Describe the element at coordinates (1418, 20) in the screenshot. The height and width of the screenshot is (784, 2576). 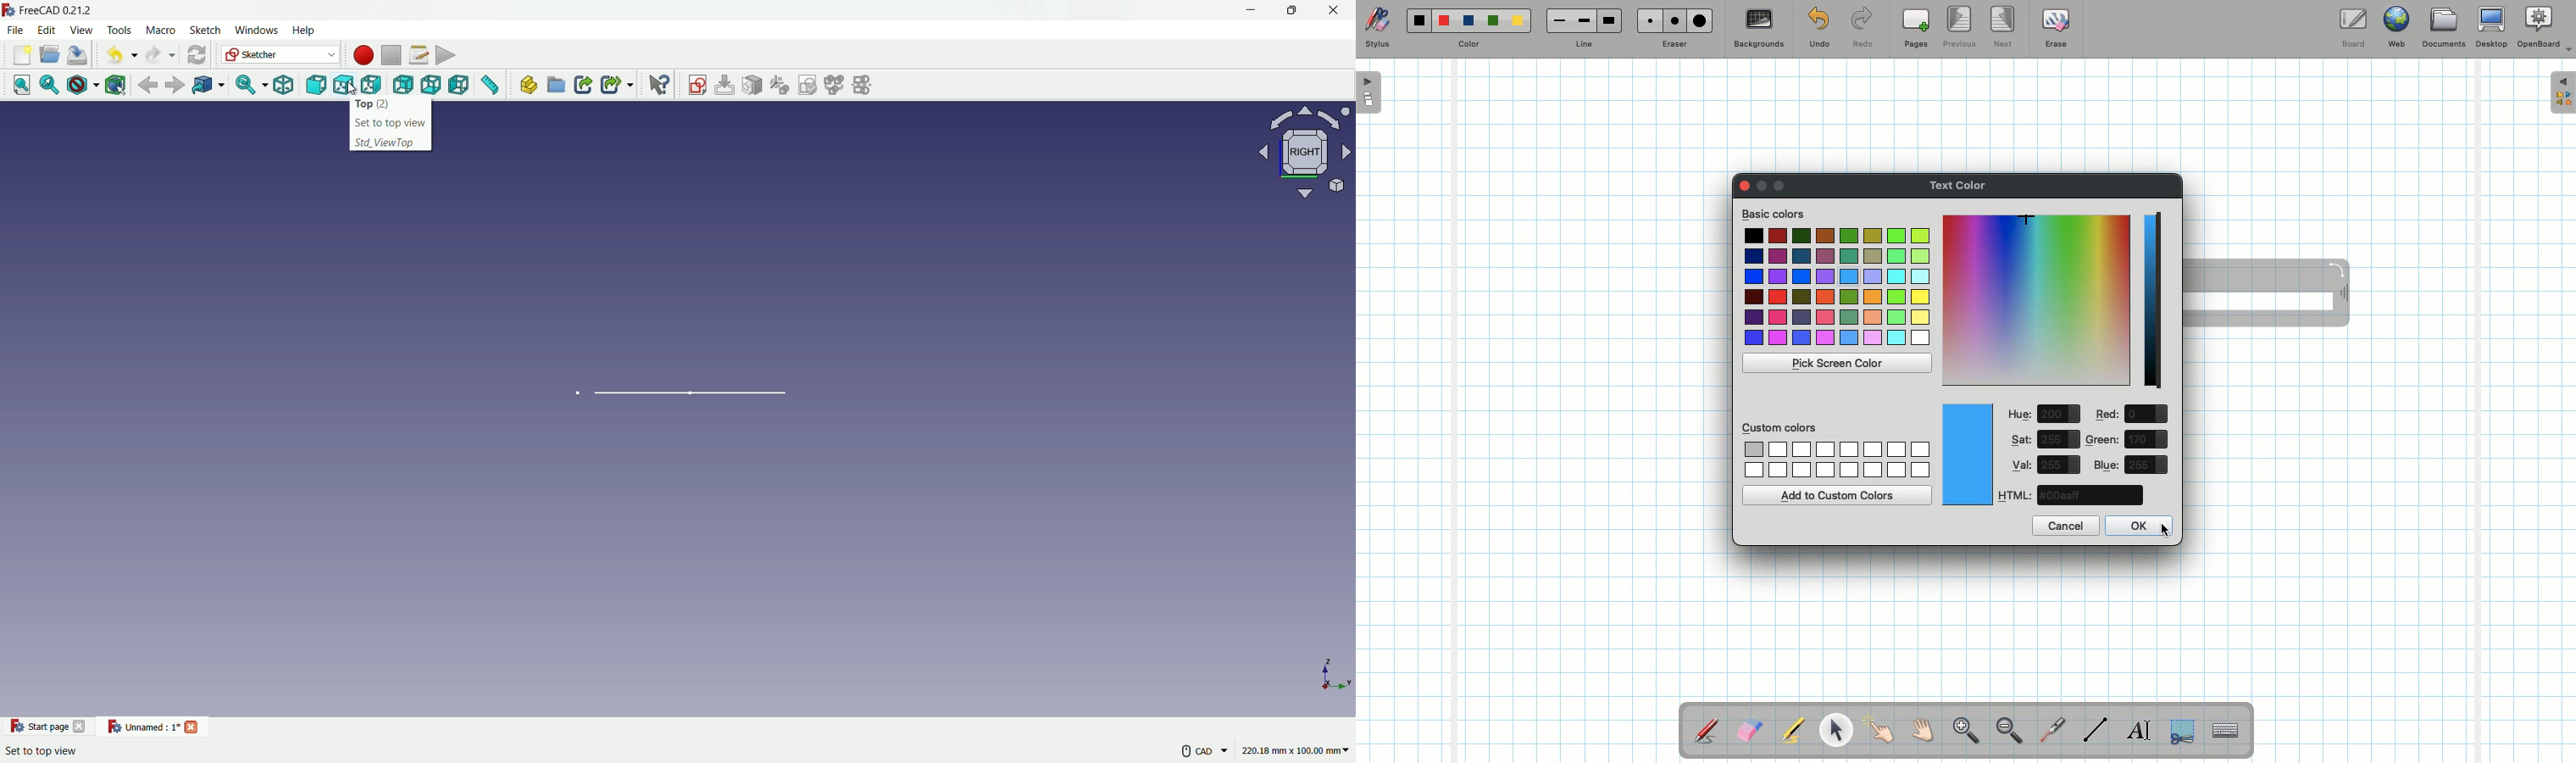
I see `Black` at that location.